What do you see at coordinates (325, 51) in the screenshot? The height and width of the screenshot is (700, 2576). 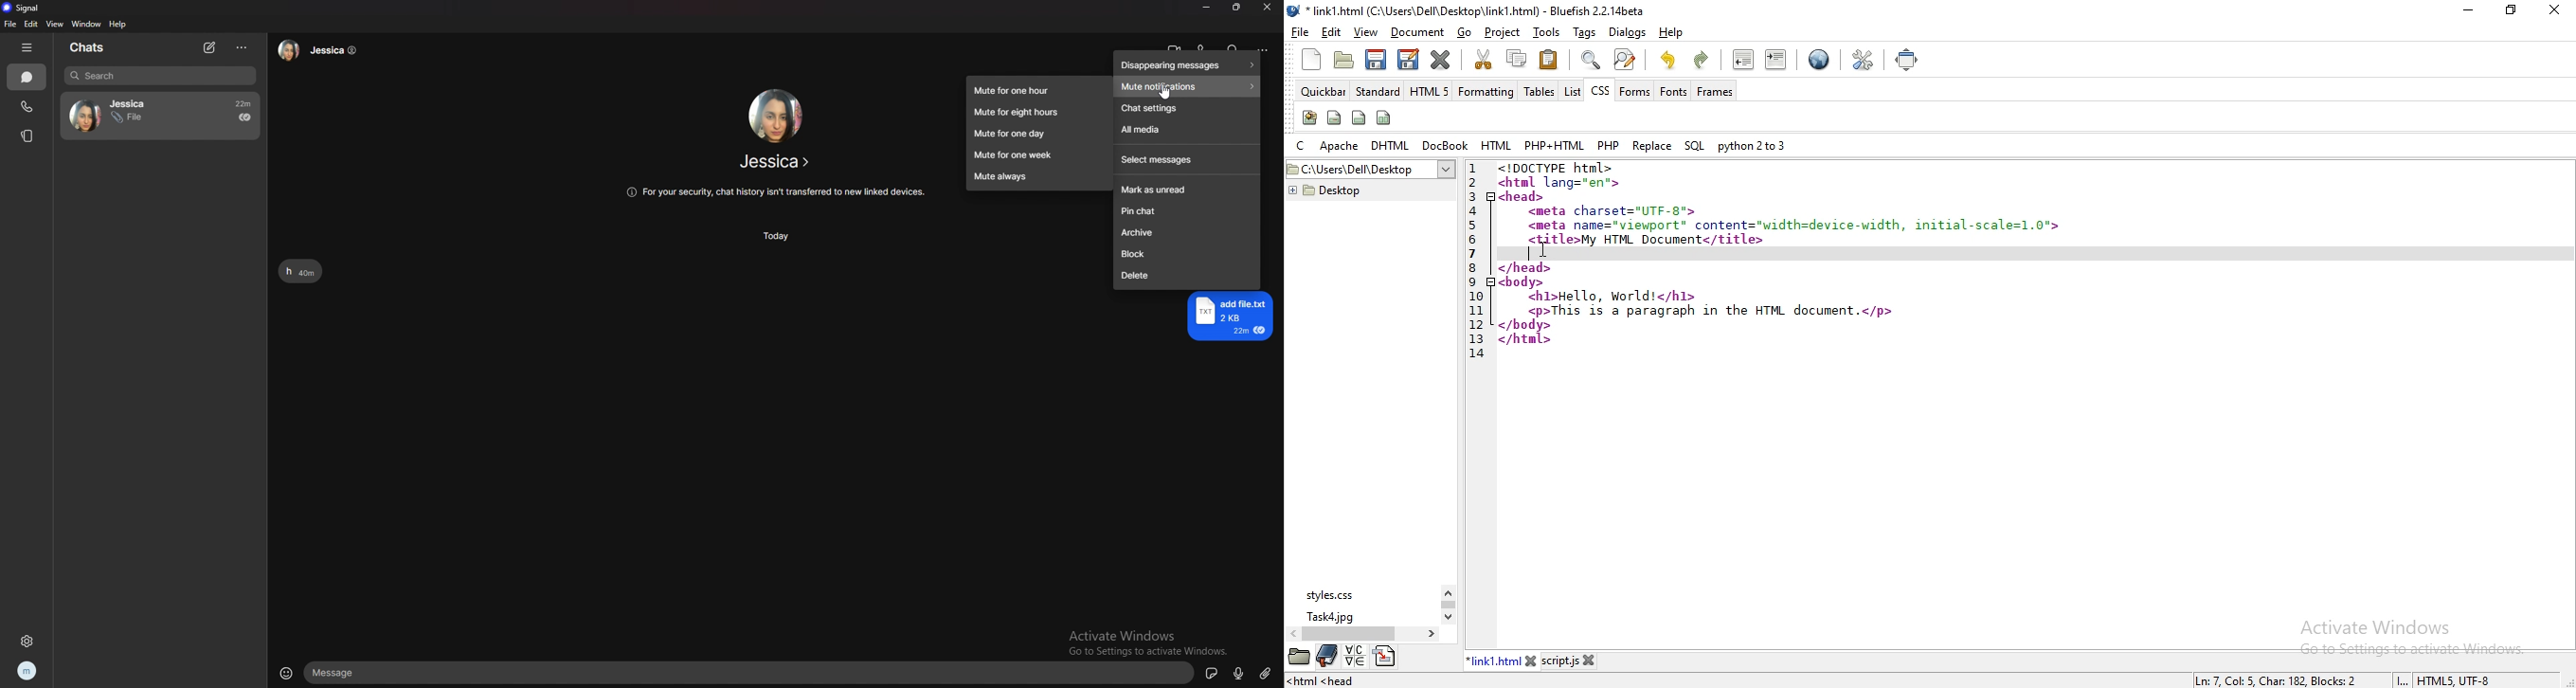 I see `Jessica ` at bounding box center [325, 51].